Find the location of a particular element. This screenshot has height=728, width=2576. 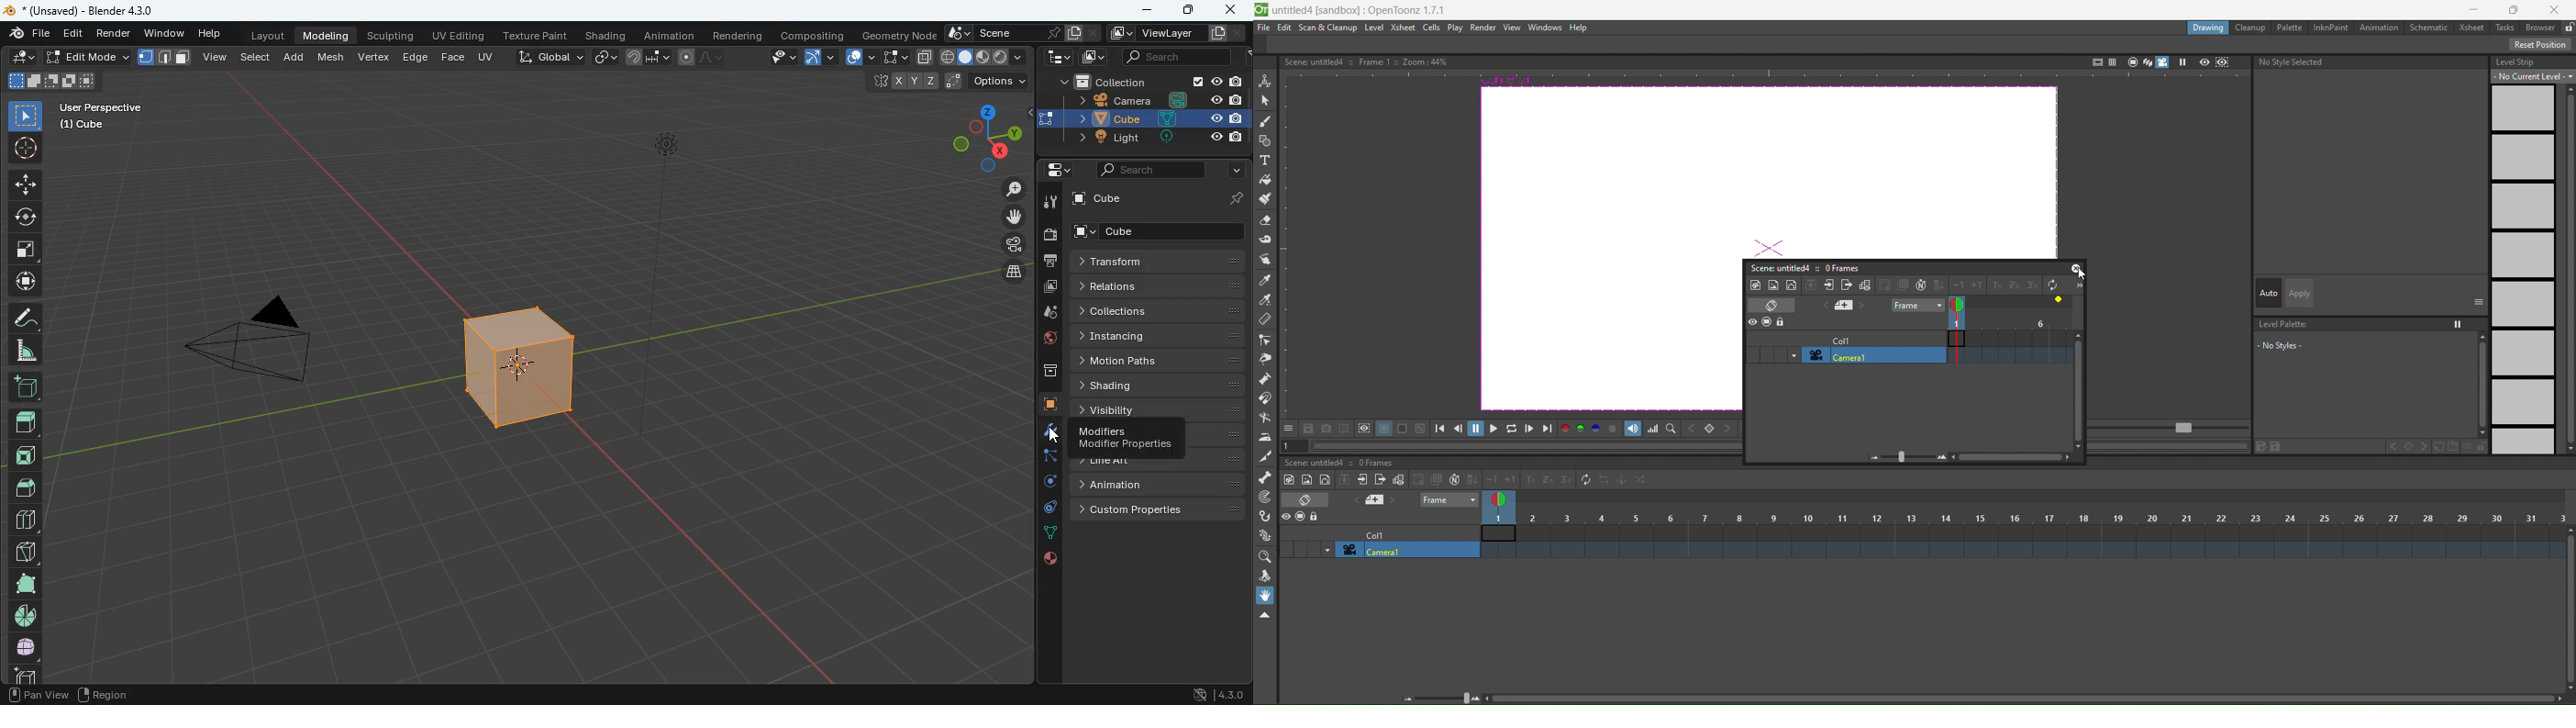

modifiers is located at coordinates (1047, 433).